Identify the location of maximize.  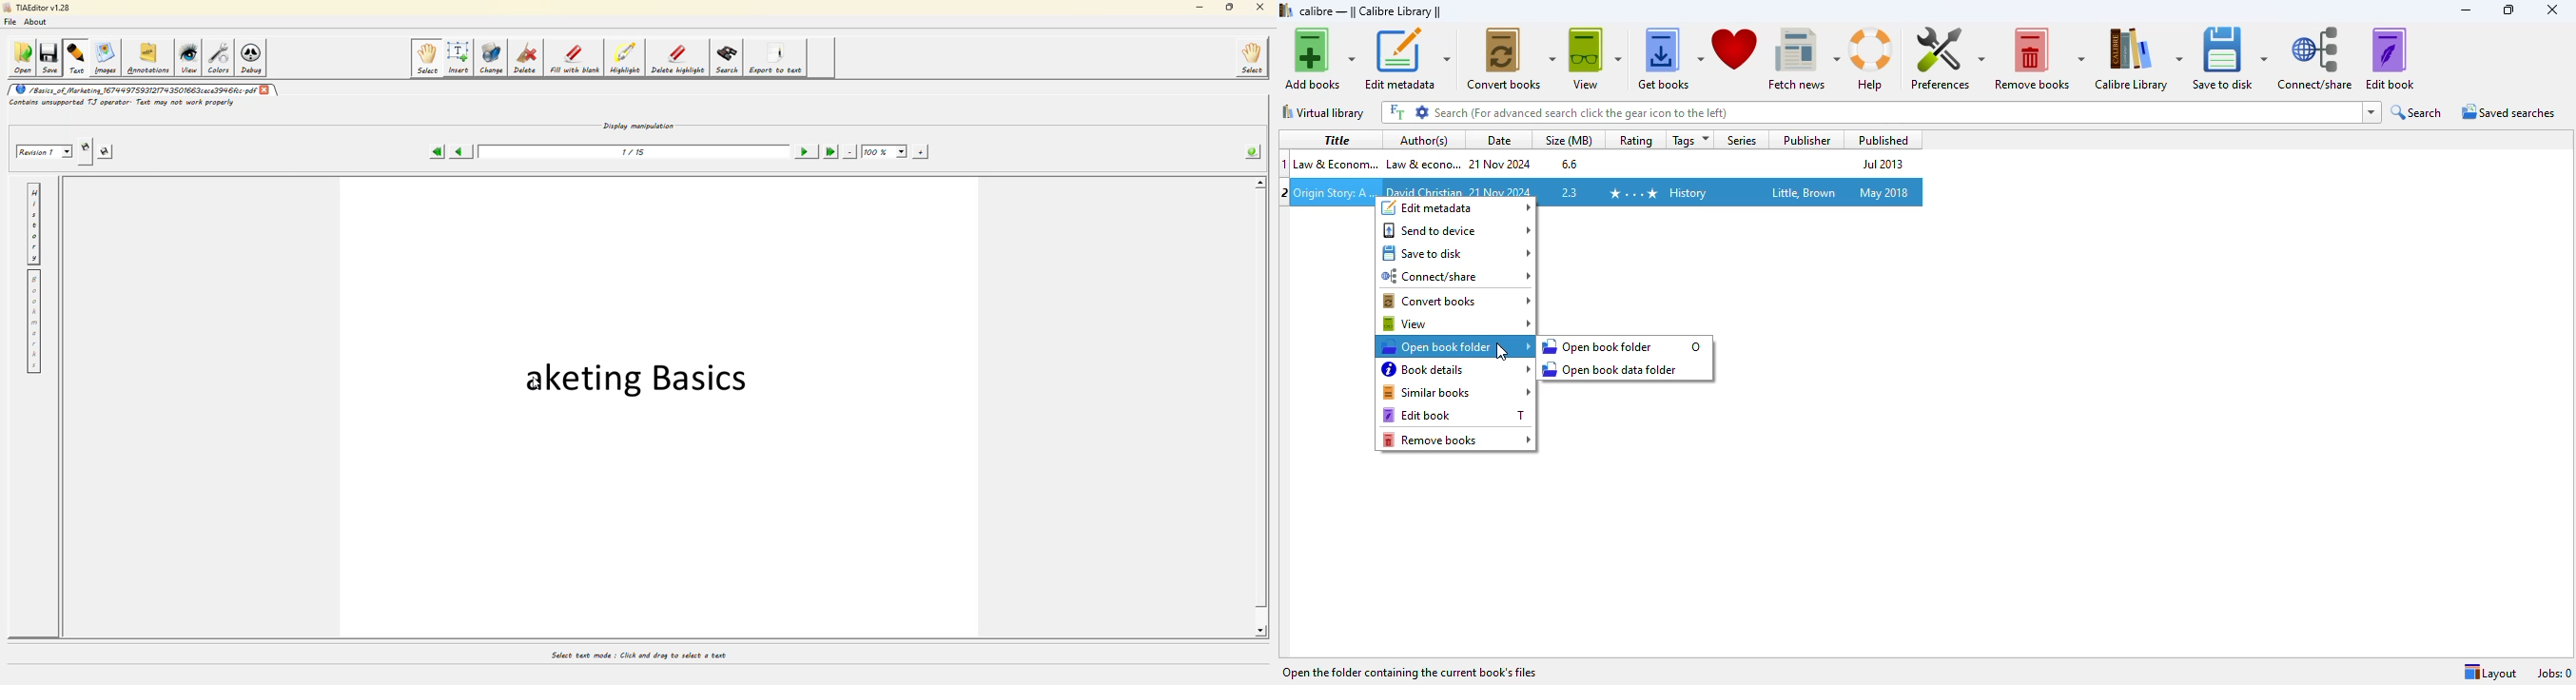
(2508, 10).